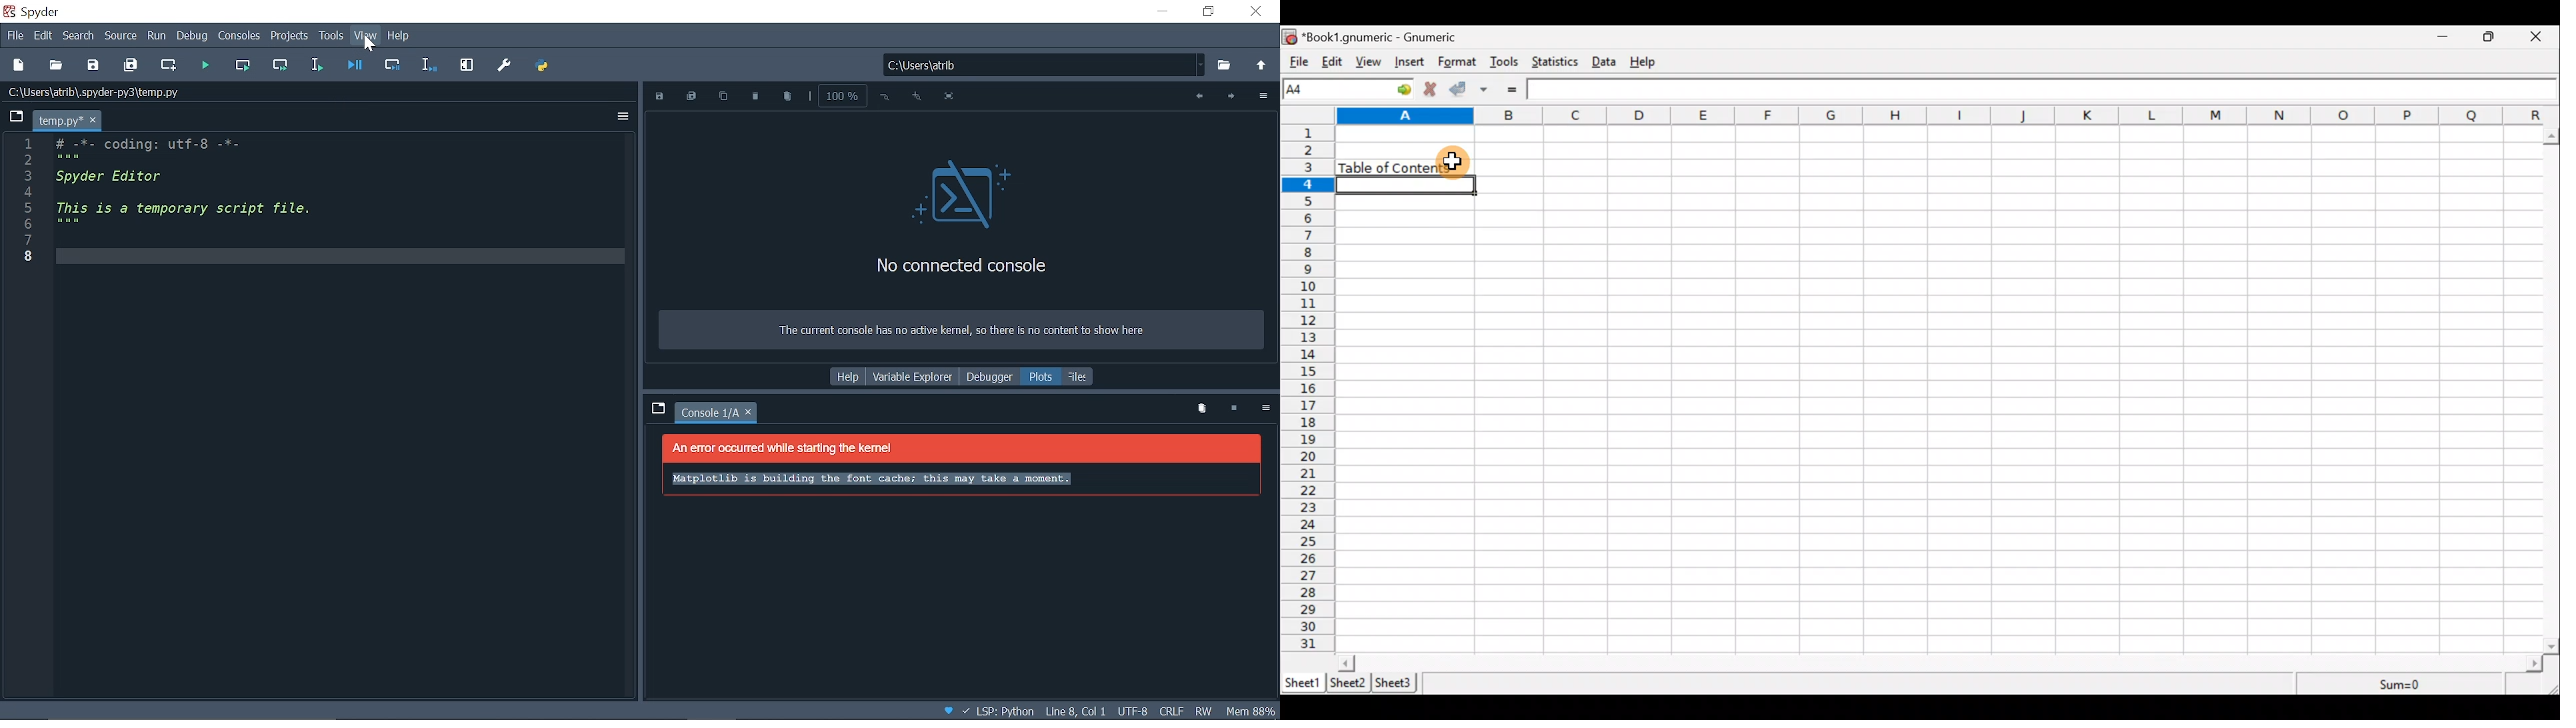 The height and width of the screenshot is (728, 2576). What do you see at coordinates (1455, 162) in the screenshot?
I see `Cursor hovering on cell A3` at bounding box center [1455, 162].